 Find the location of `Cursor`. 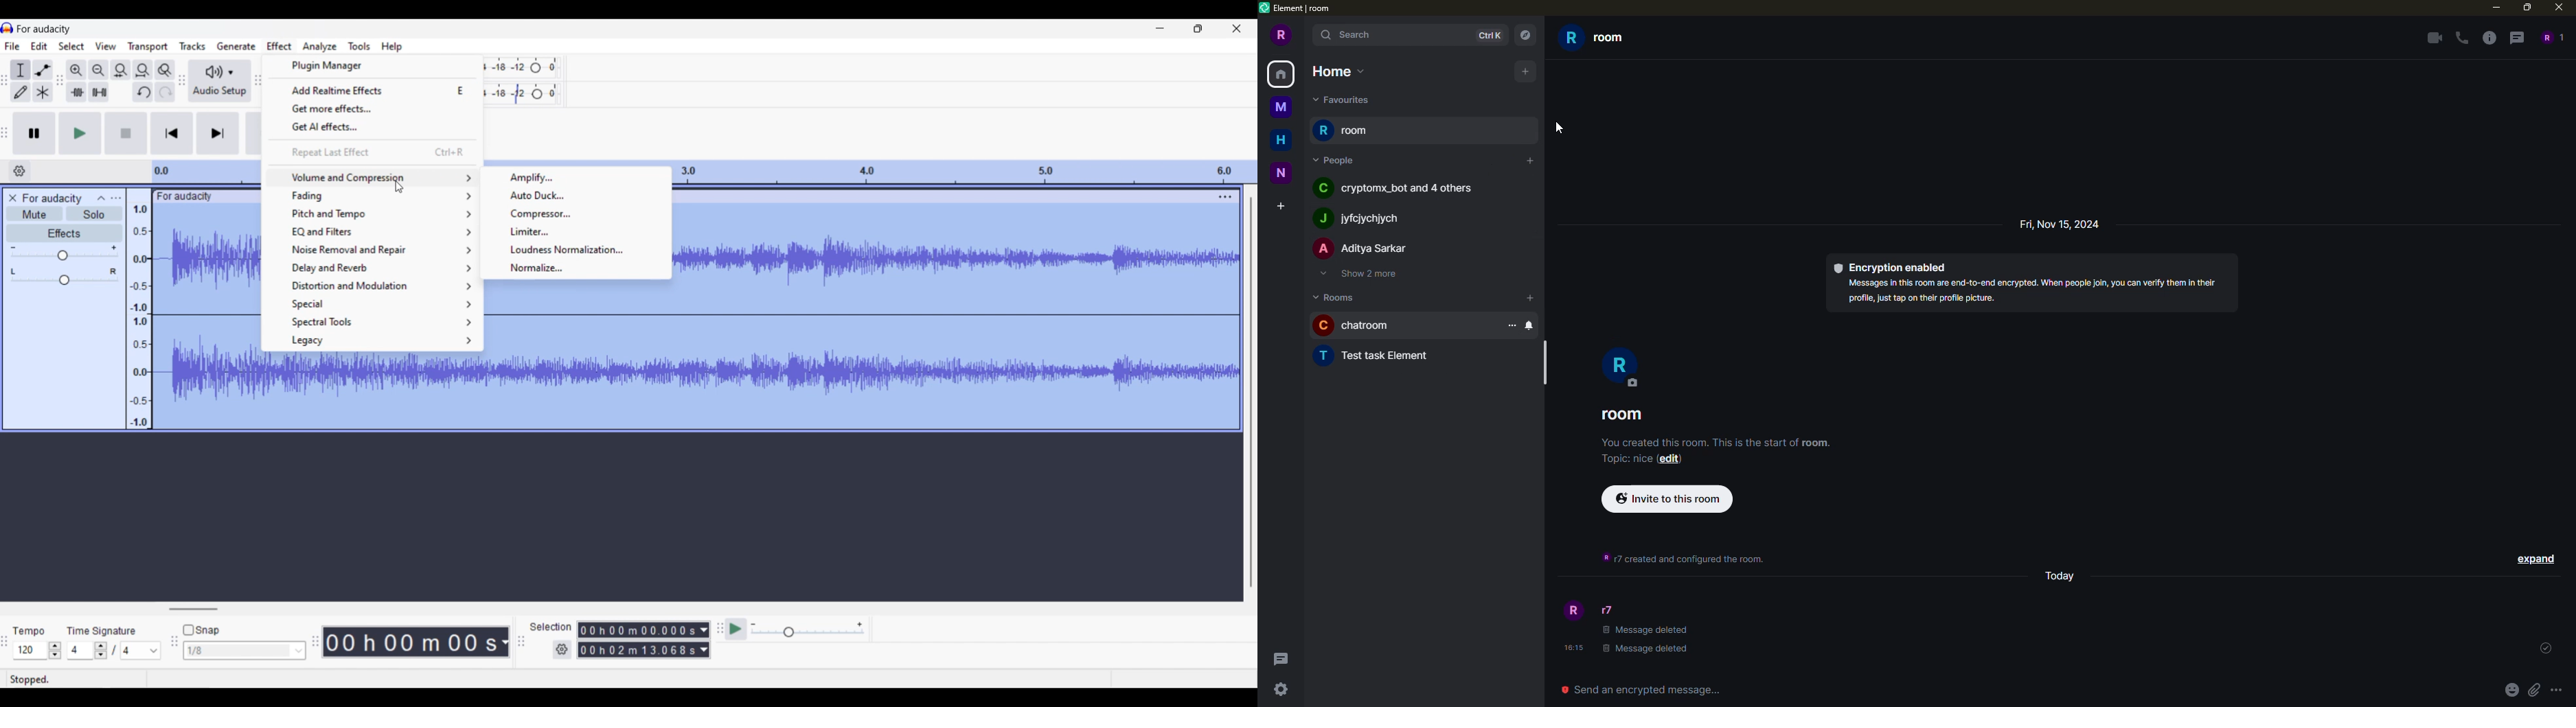

Cursor is located at coordinates (398, 187).